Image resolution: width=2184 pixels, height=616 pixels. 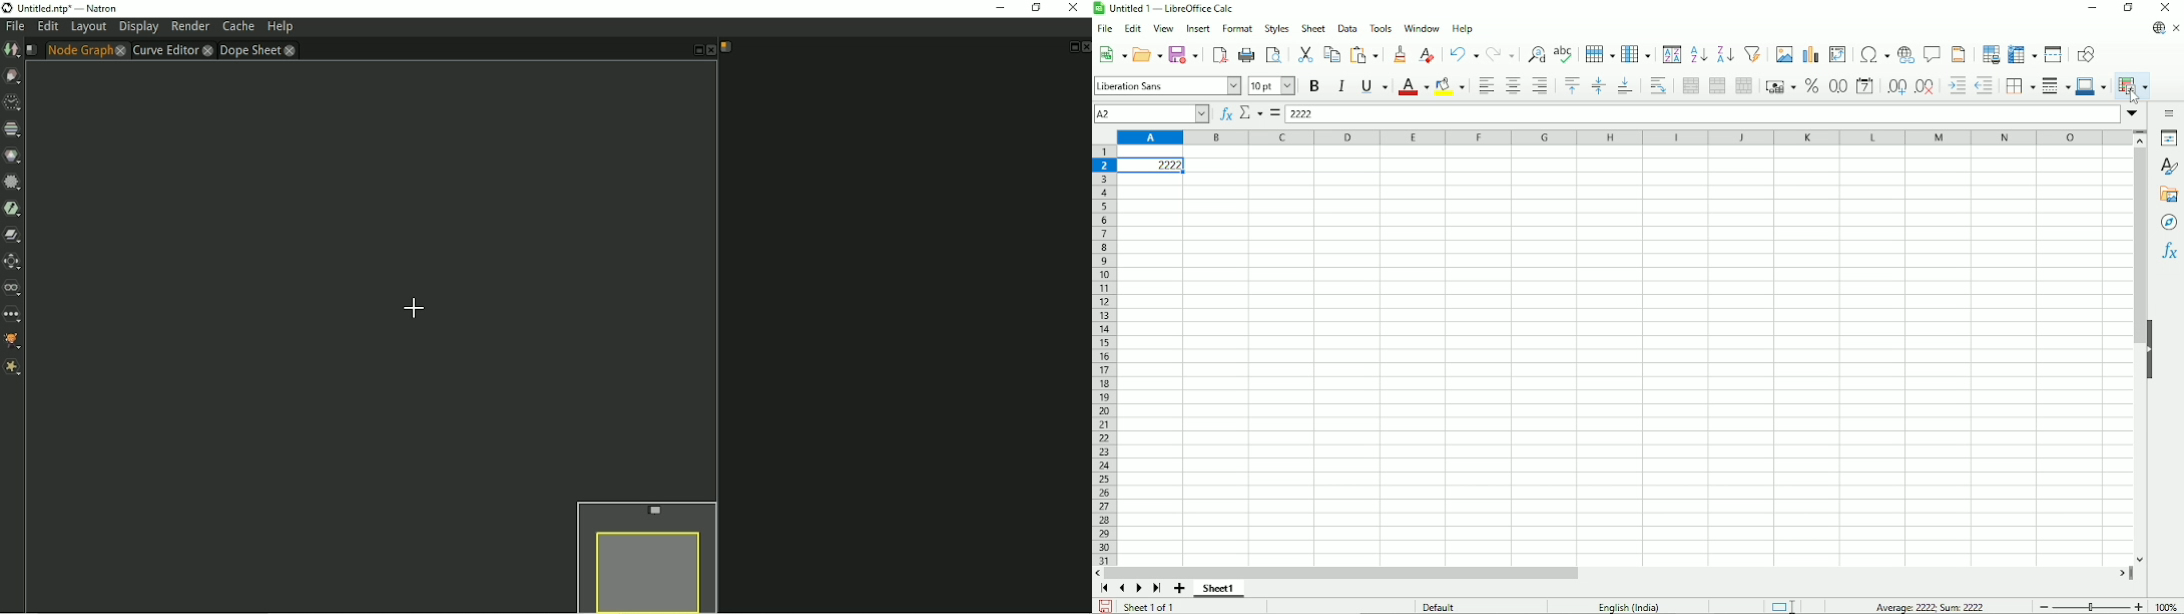 I want to click on Update available, so click(x=2157, y=29).